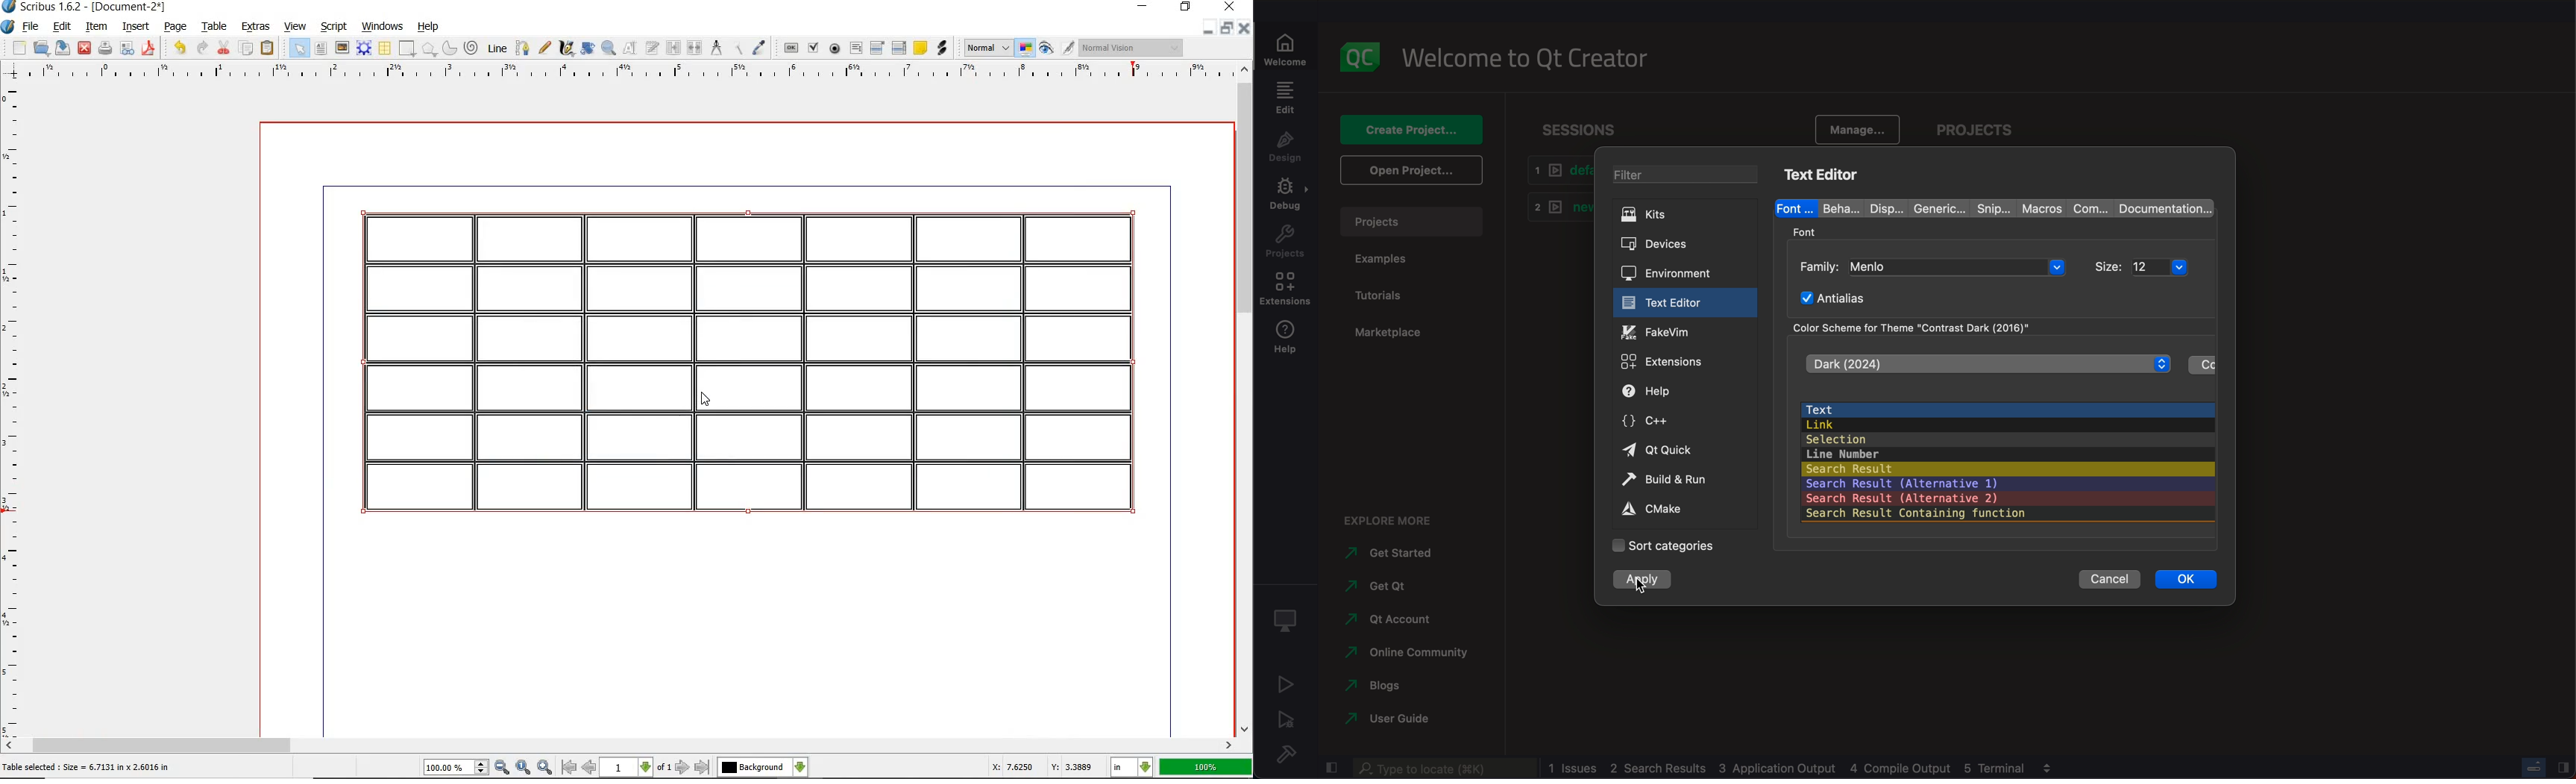  Describe the element at coordinates (1412, 129) in the screenshot. I see `create project` at that location.